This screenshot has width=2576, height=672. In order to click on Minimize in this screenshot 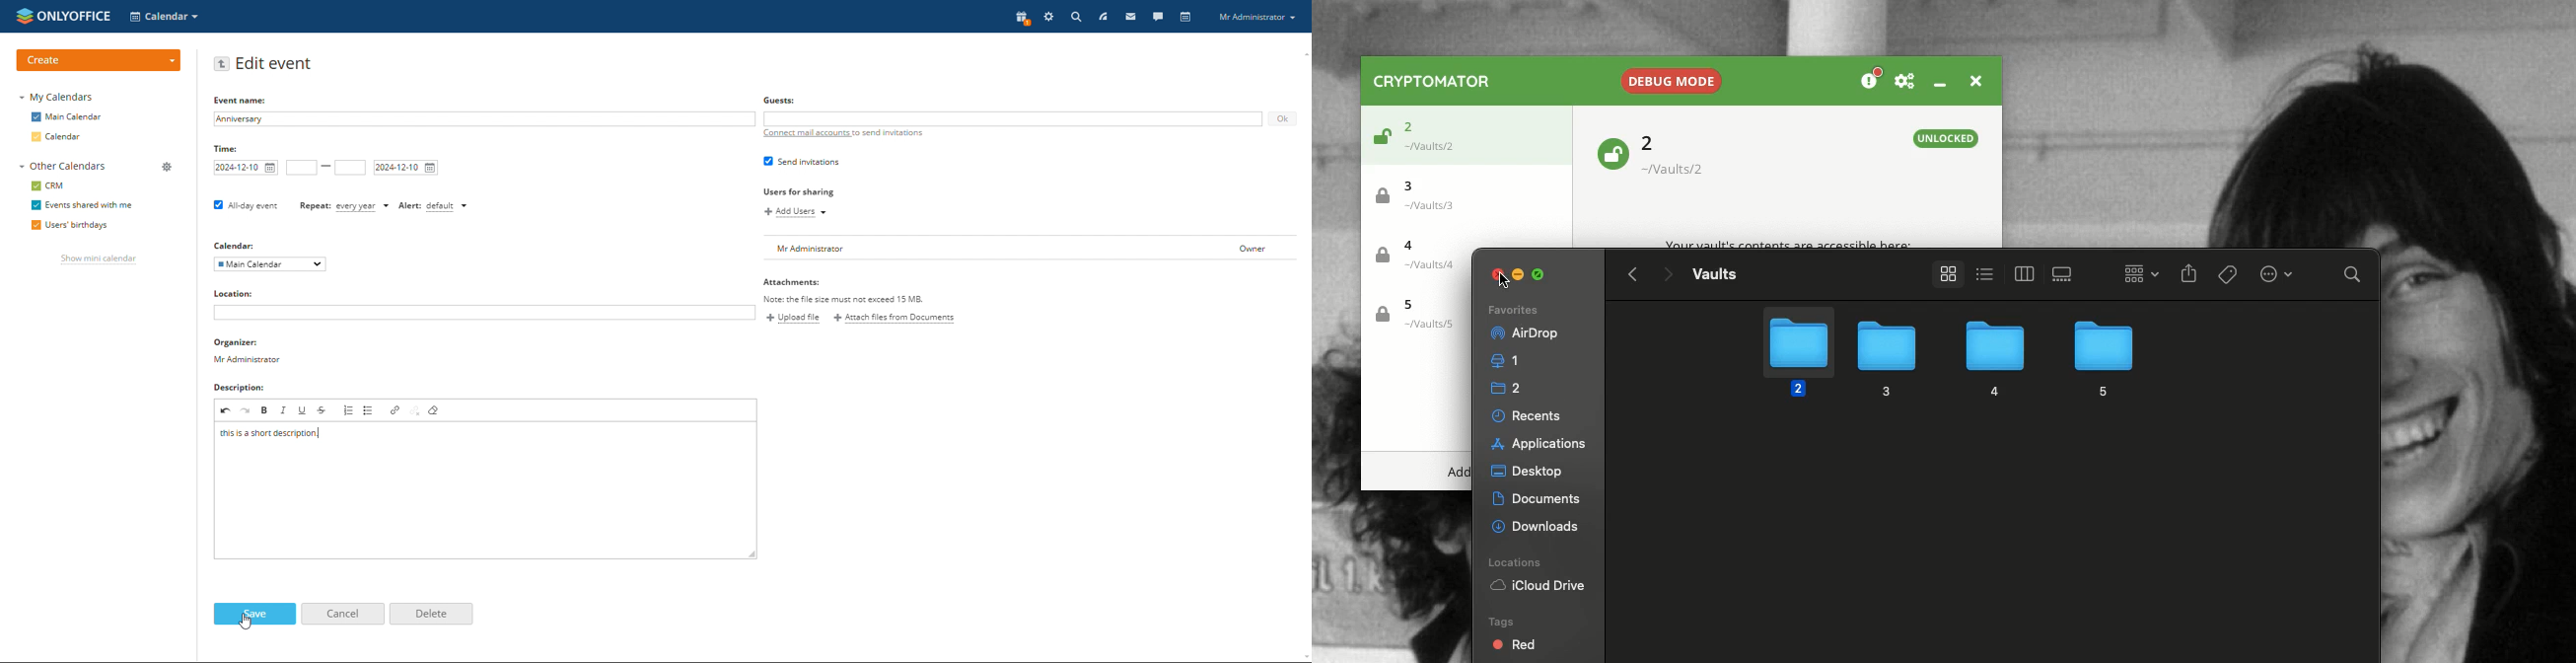, I will do `click(1939, 84)`.